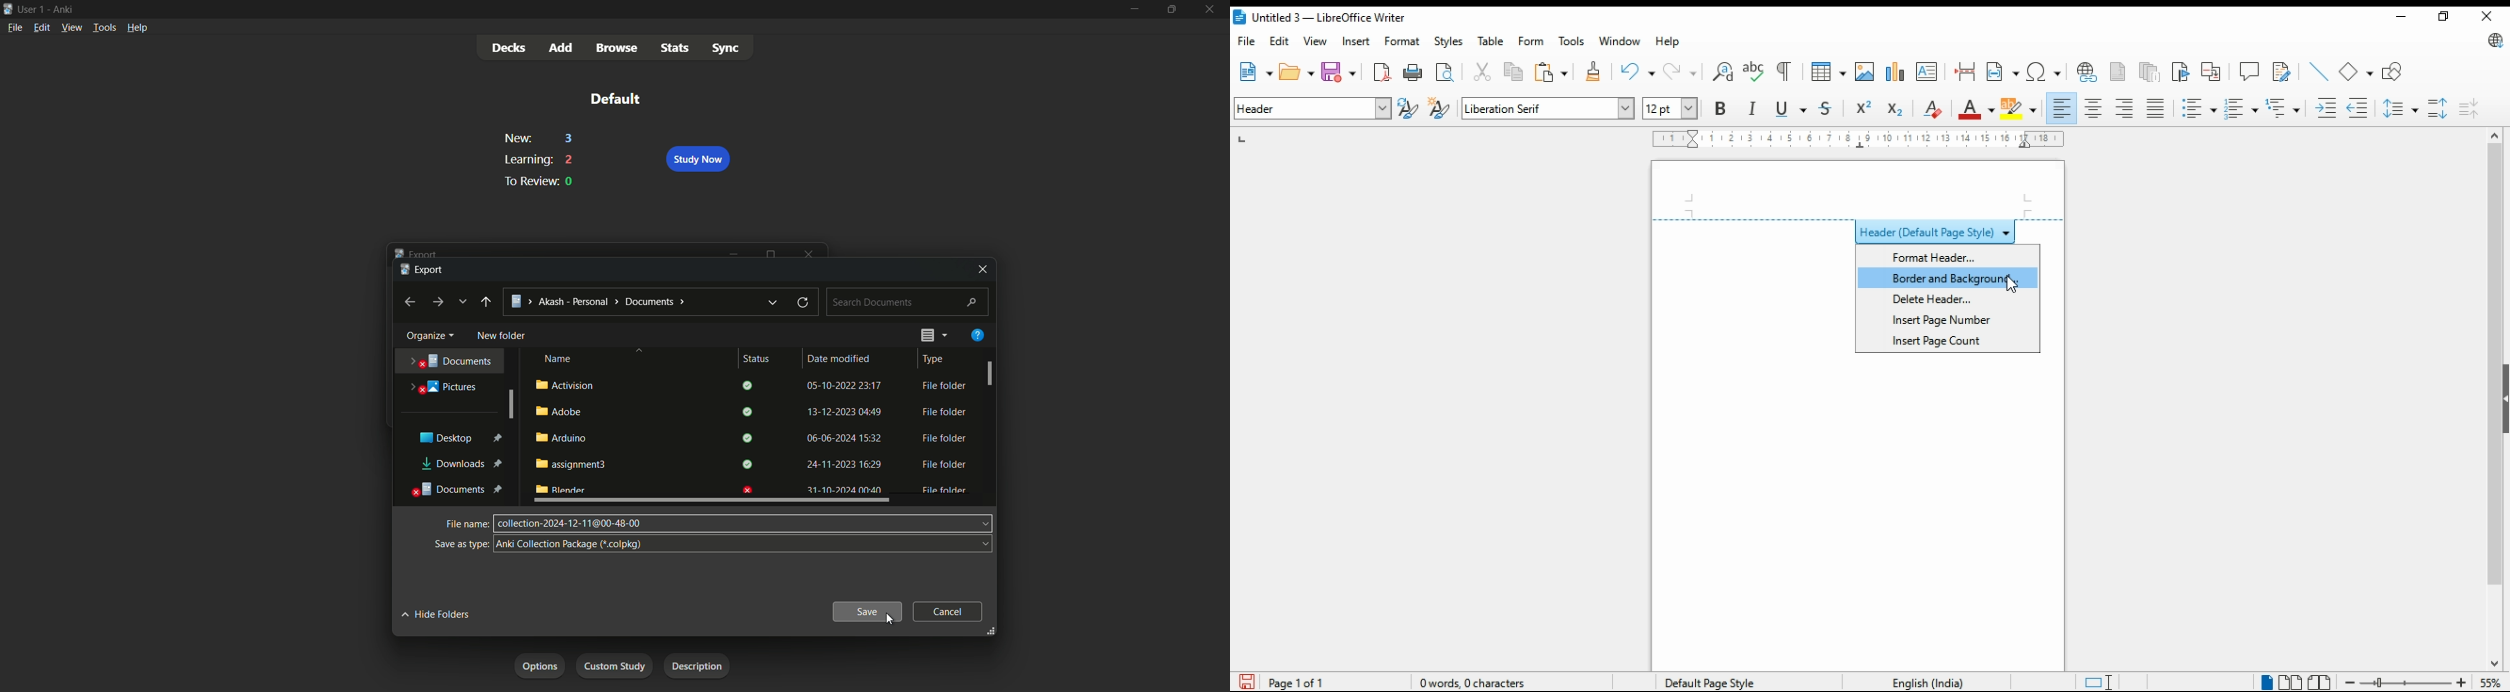 Image resolution: width=2520 pixels, height=700 pixels. I want to click on toggle ordered list, so click(2241, 109).